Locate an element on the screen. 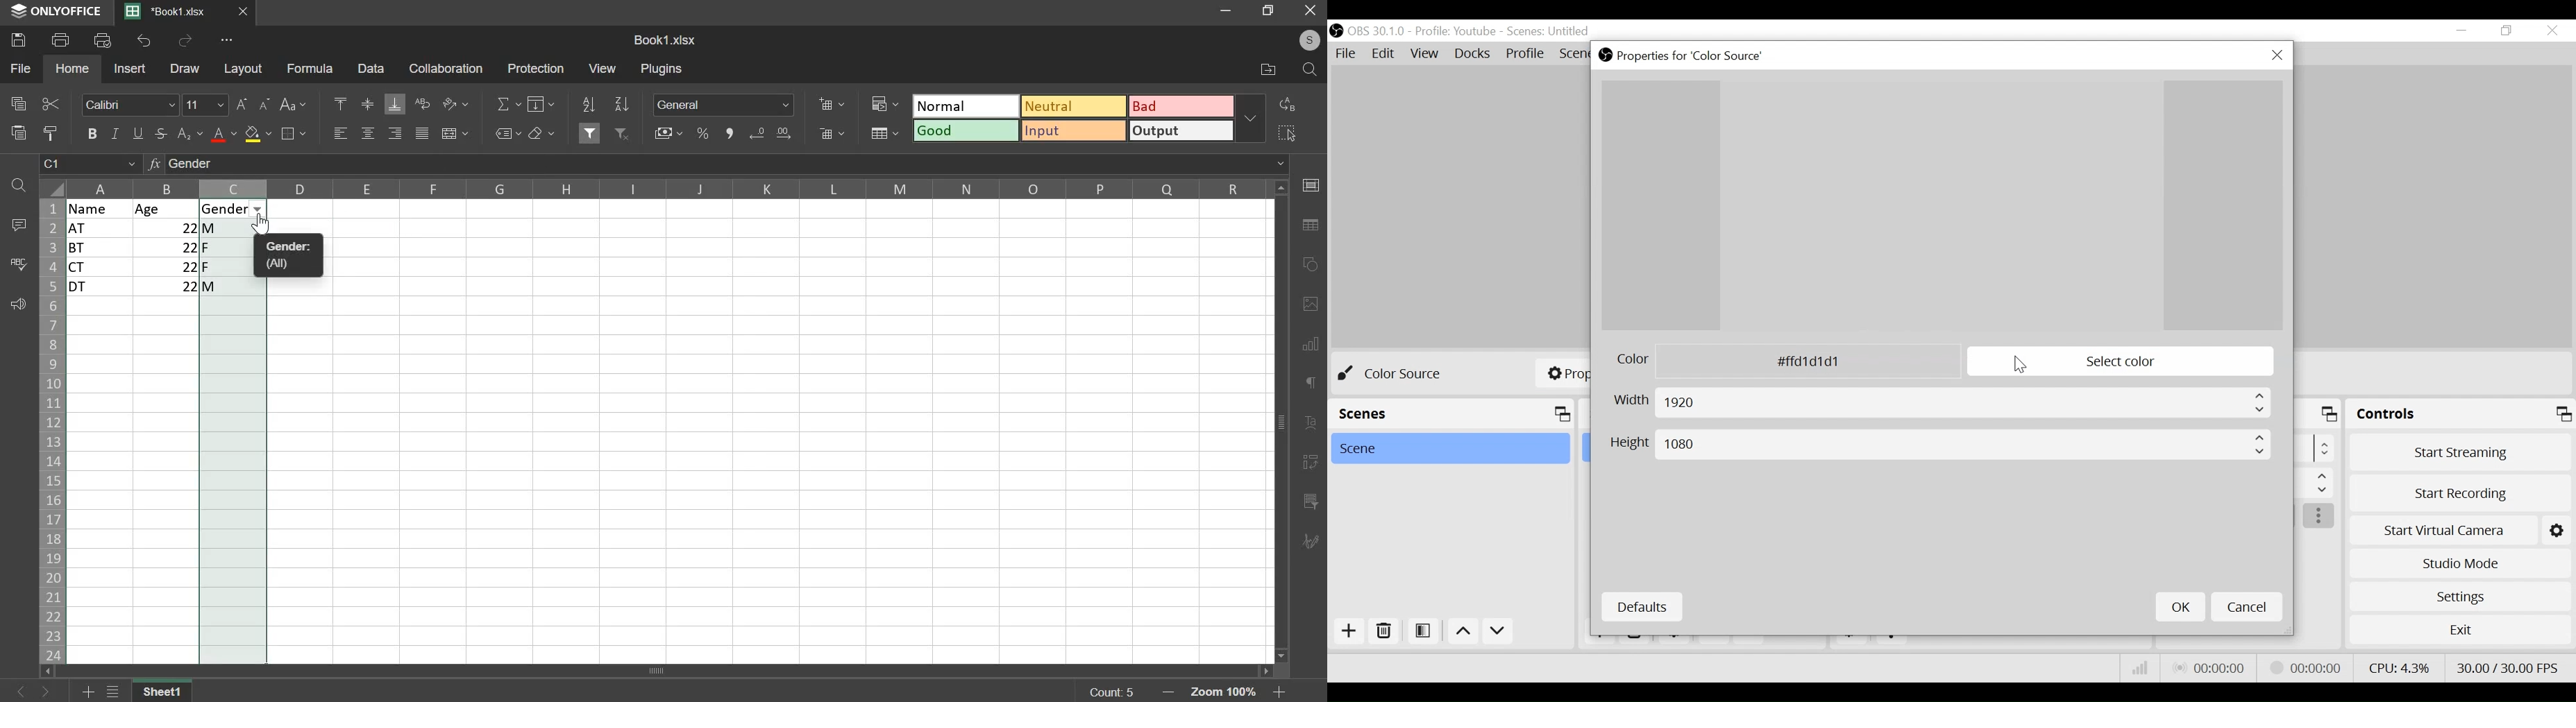 The height and width of the screenshot is (728, 2576). image or video is located at coordinates (1308, 306).